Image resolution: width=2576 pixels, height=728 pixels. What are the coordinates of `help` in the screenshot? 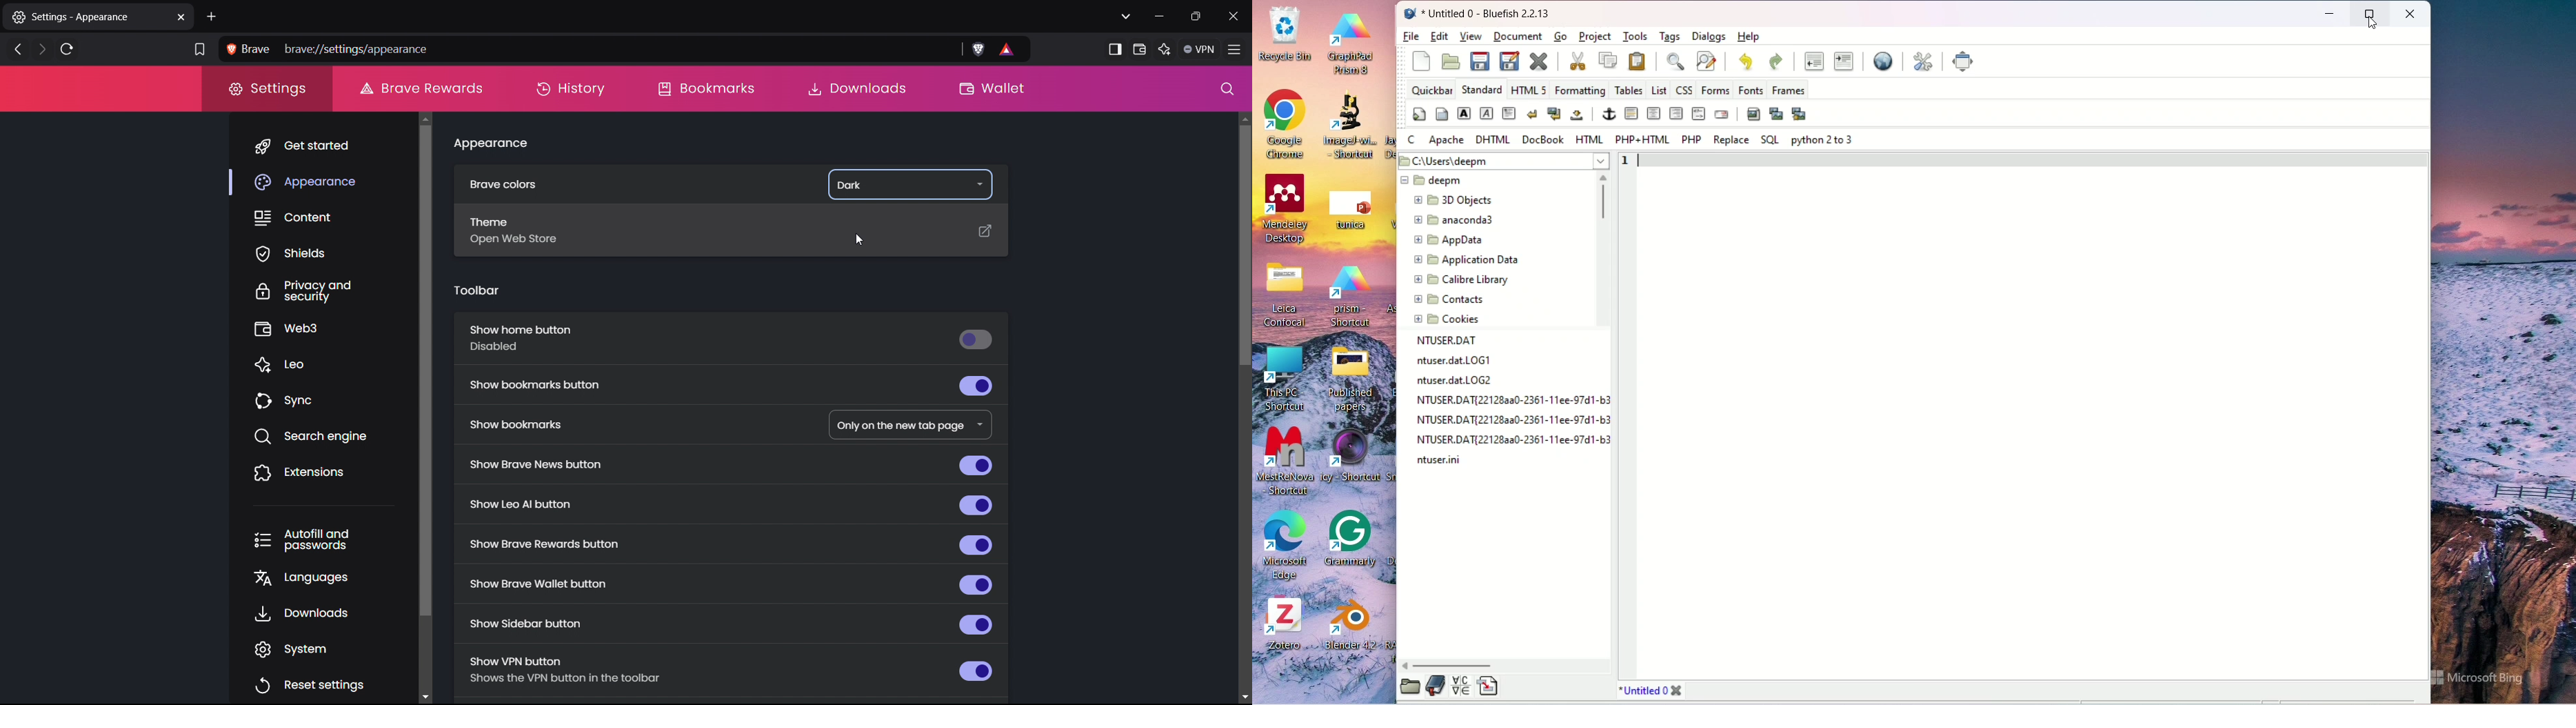 It's located at (1748, 37).